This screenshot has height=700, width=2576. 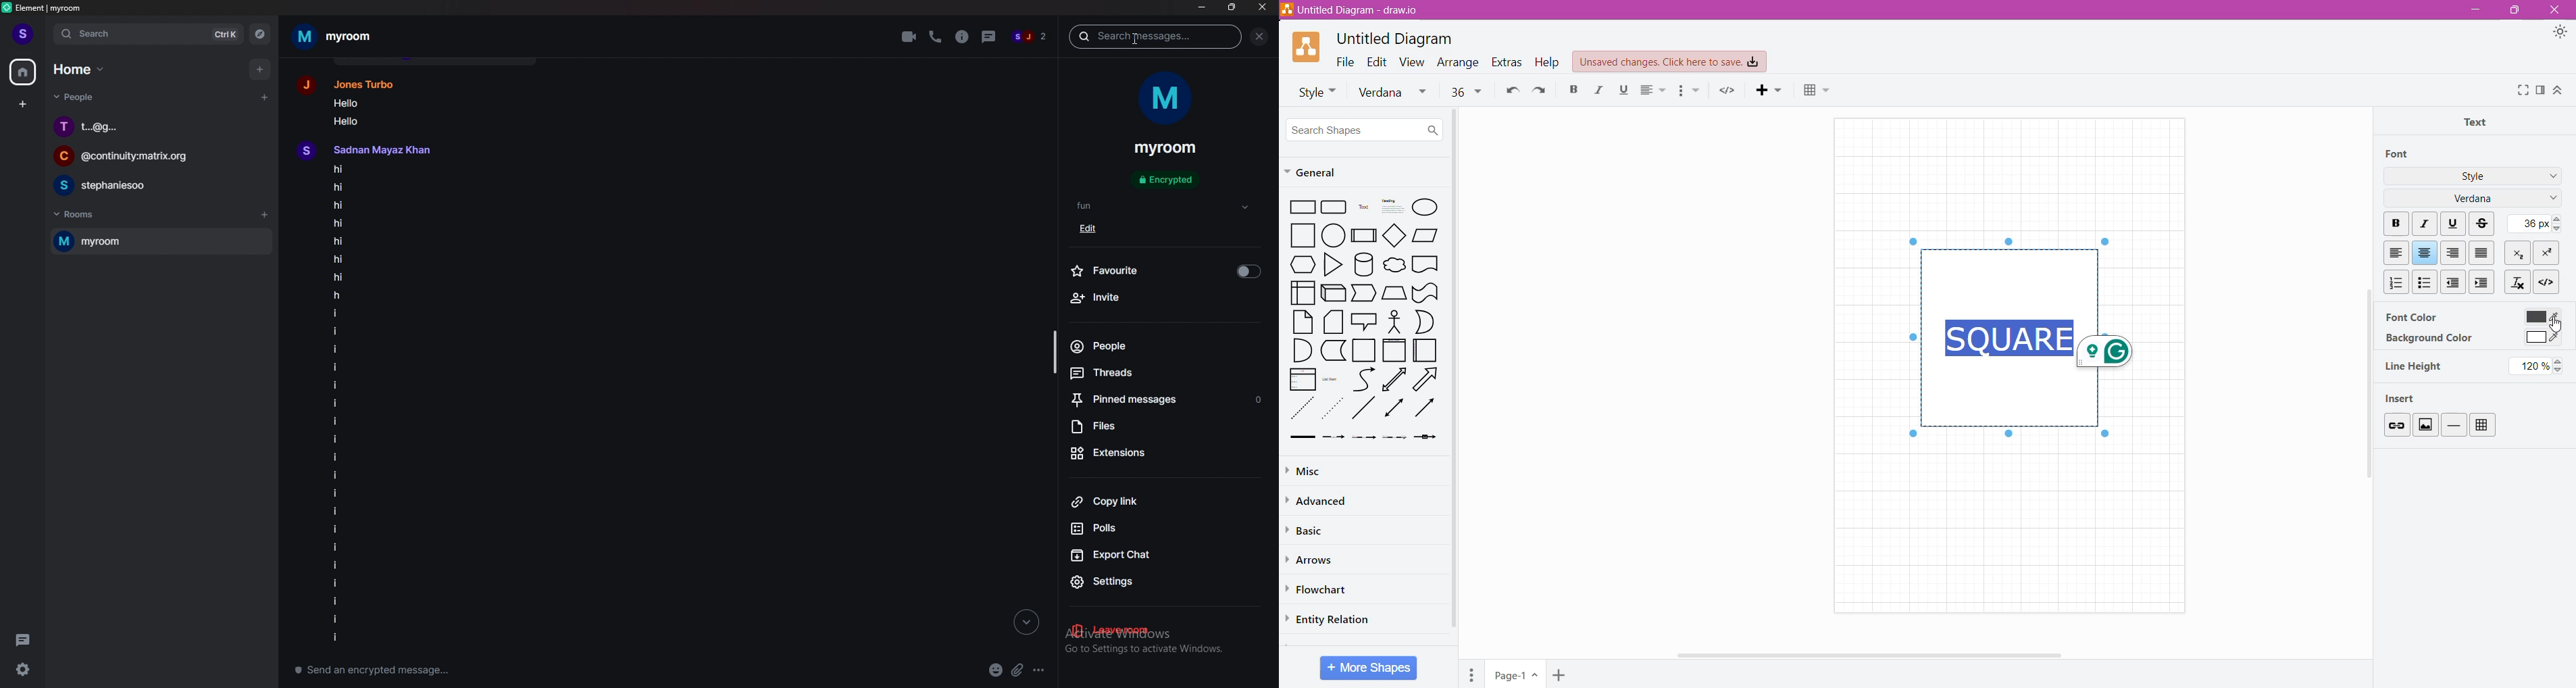 What do you see at coordinates (2425, 253) in the screenshot?
I see `Center` at bounding box center [2425, 253].